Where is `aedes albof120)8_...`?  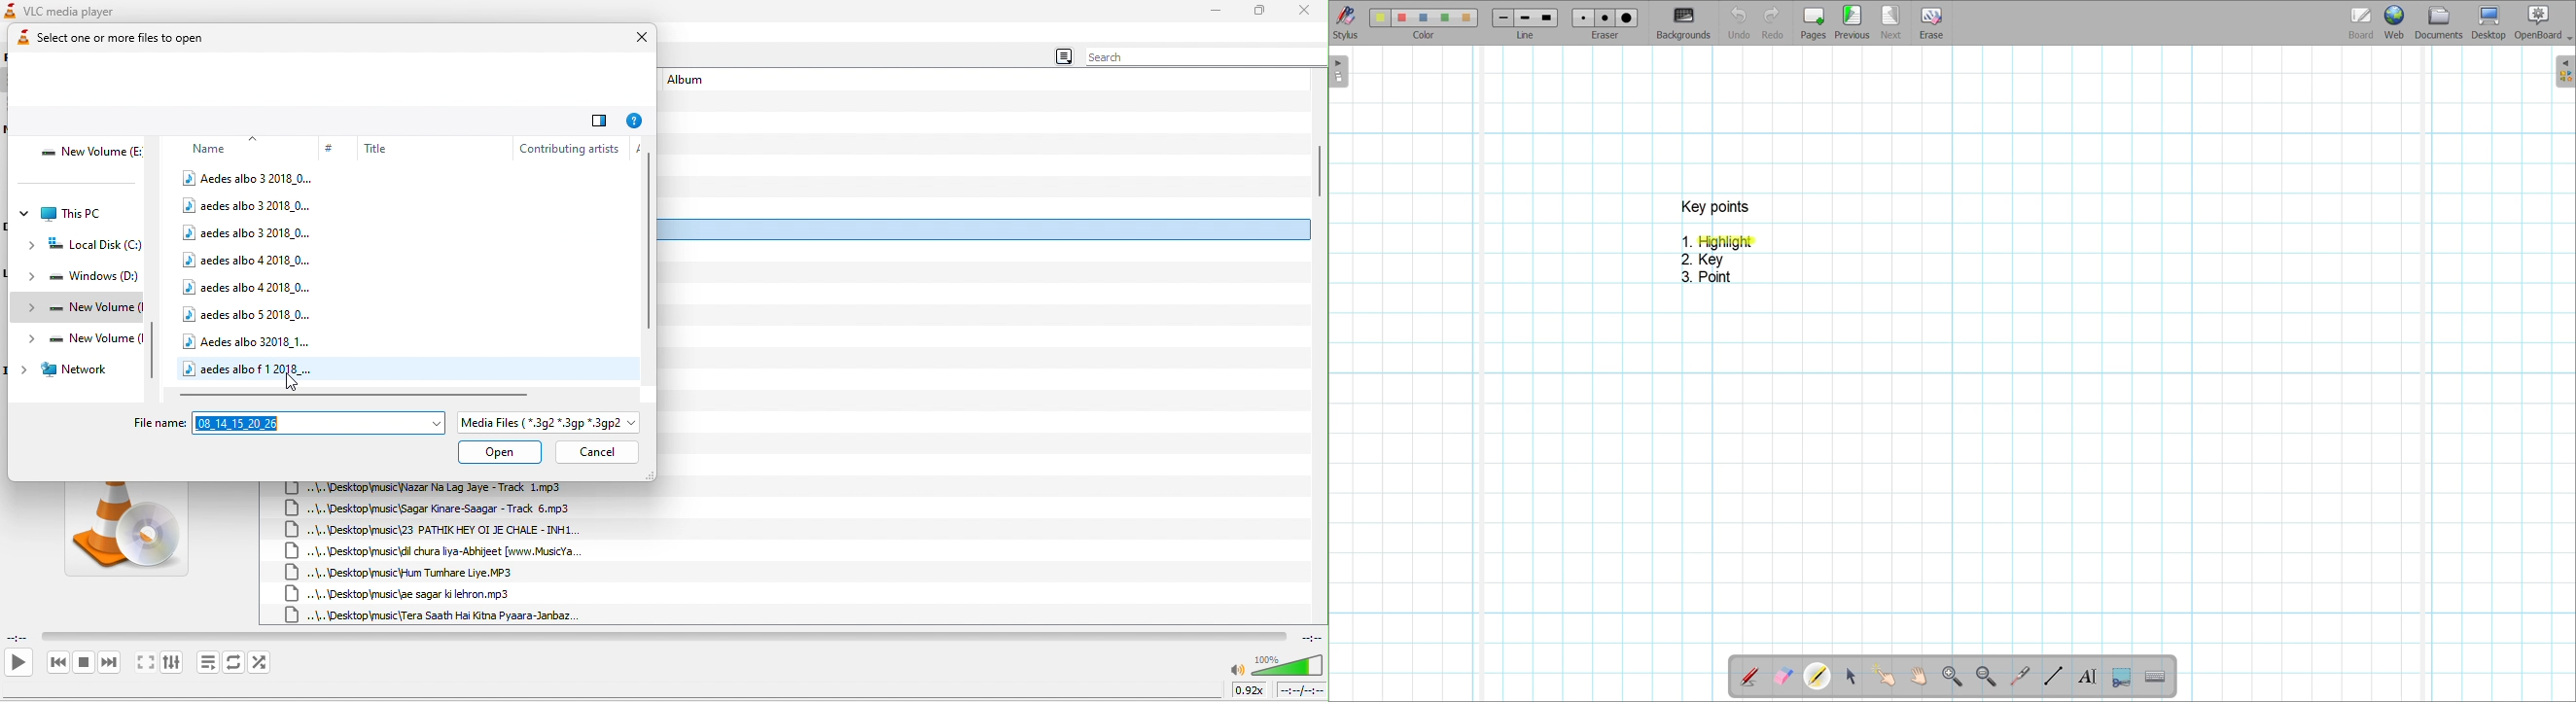
aedes albof120)8_... is located at coordinates (251, 368).